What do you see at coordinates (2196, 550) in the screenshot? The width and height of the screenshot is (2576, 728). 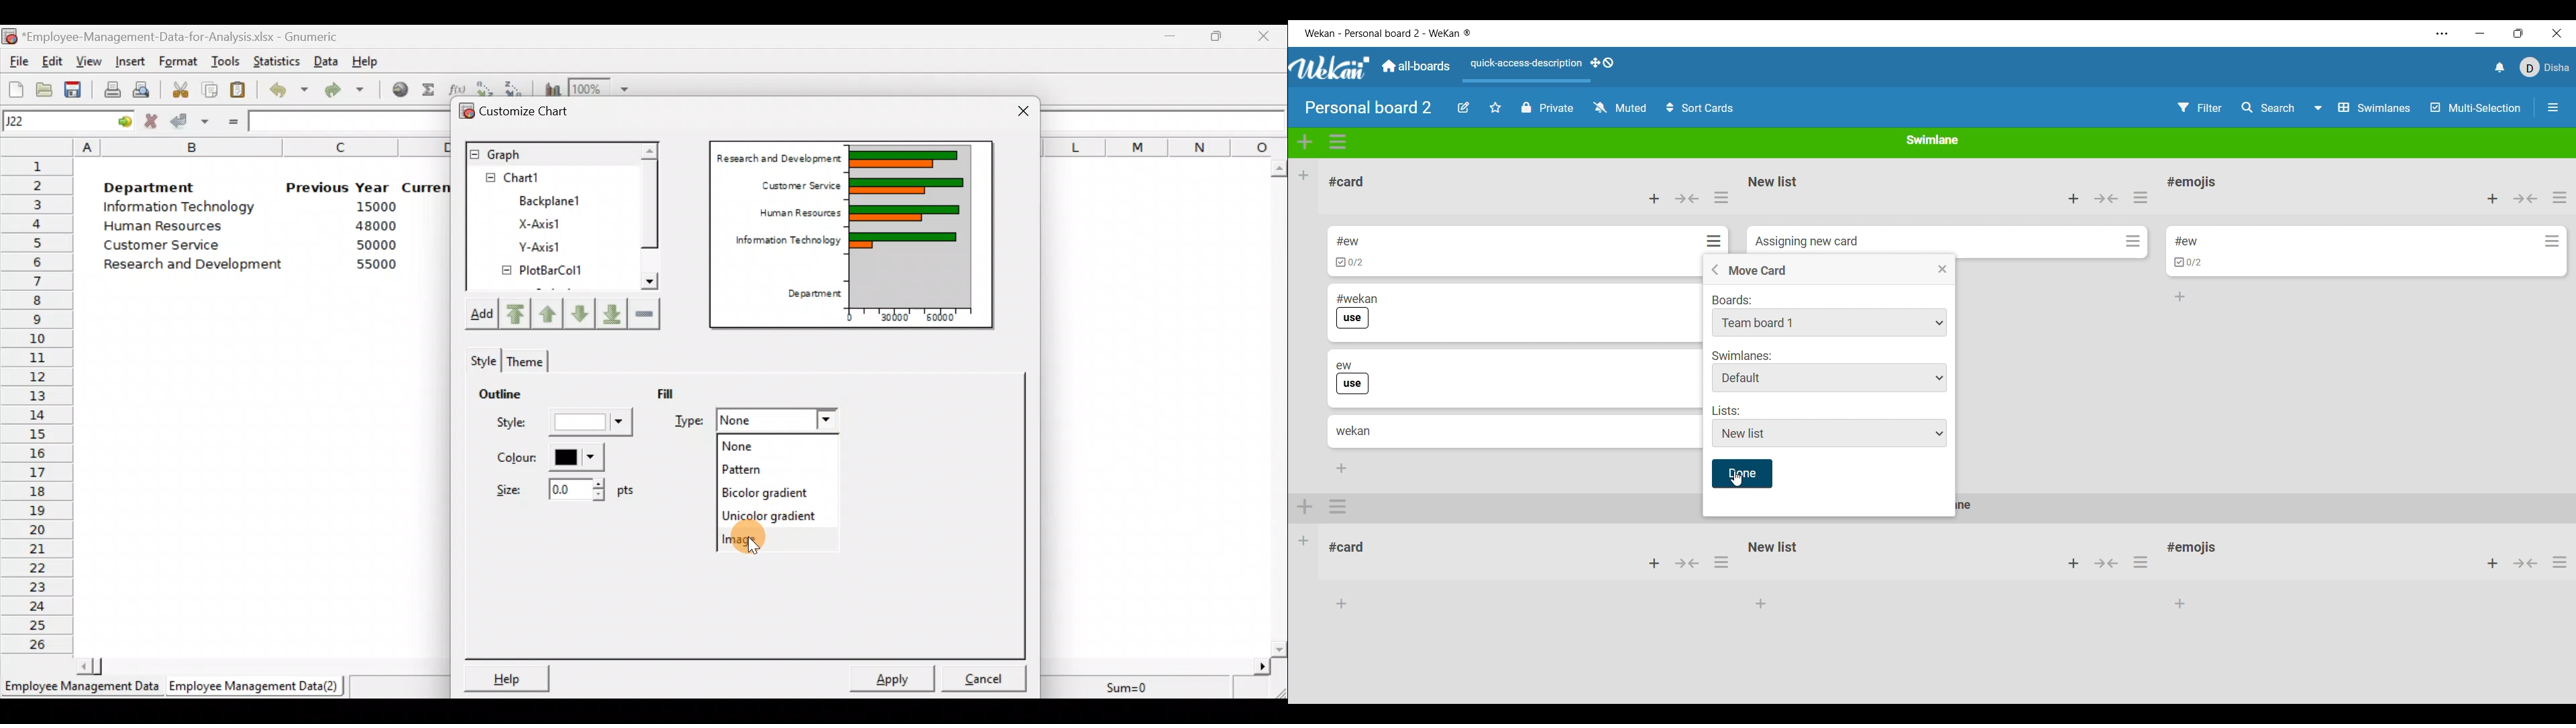 I see `#emojis` at bounding box center [2196, 550].